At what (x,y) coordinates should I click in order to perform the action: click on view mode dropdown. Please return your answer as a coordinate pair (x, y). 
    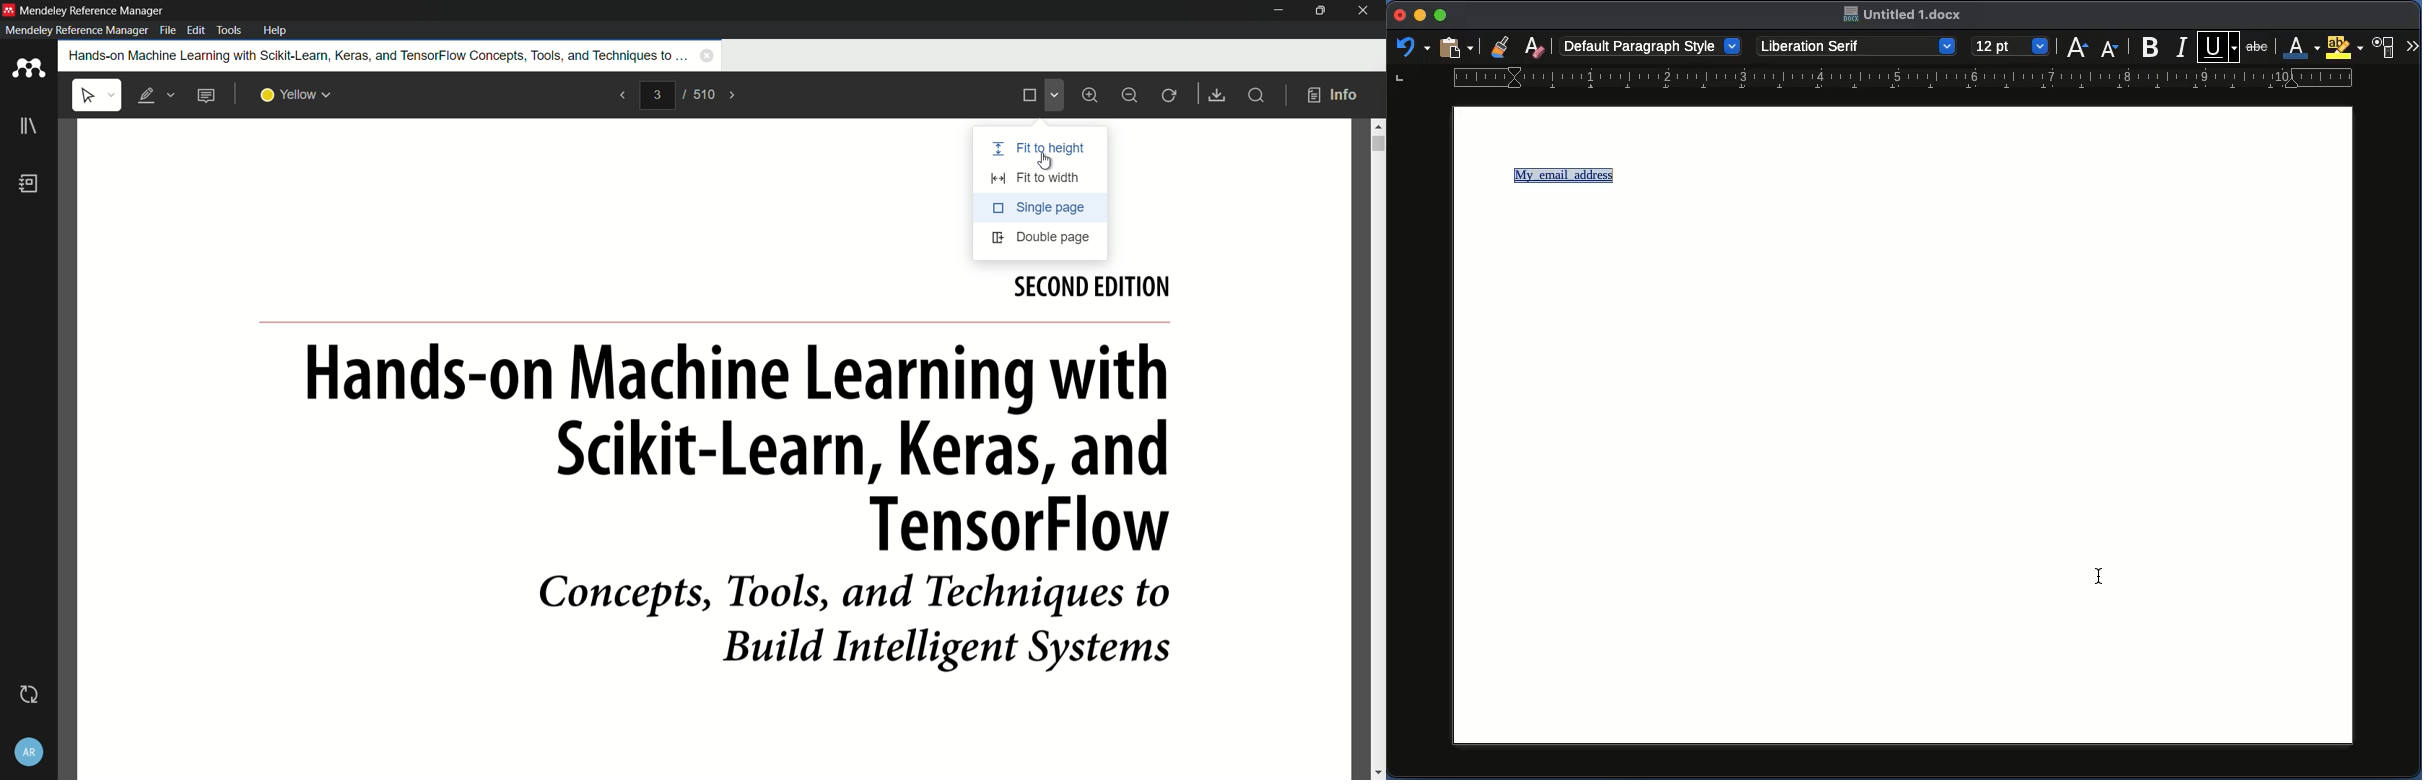
    Looking at the image, I should click on (1054, 95).